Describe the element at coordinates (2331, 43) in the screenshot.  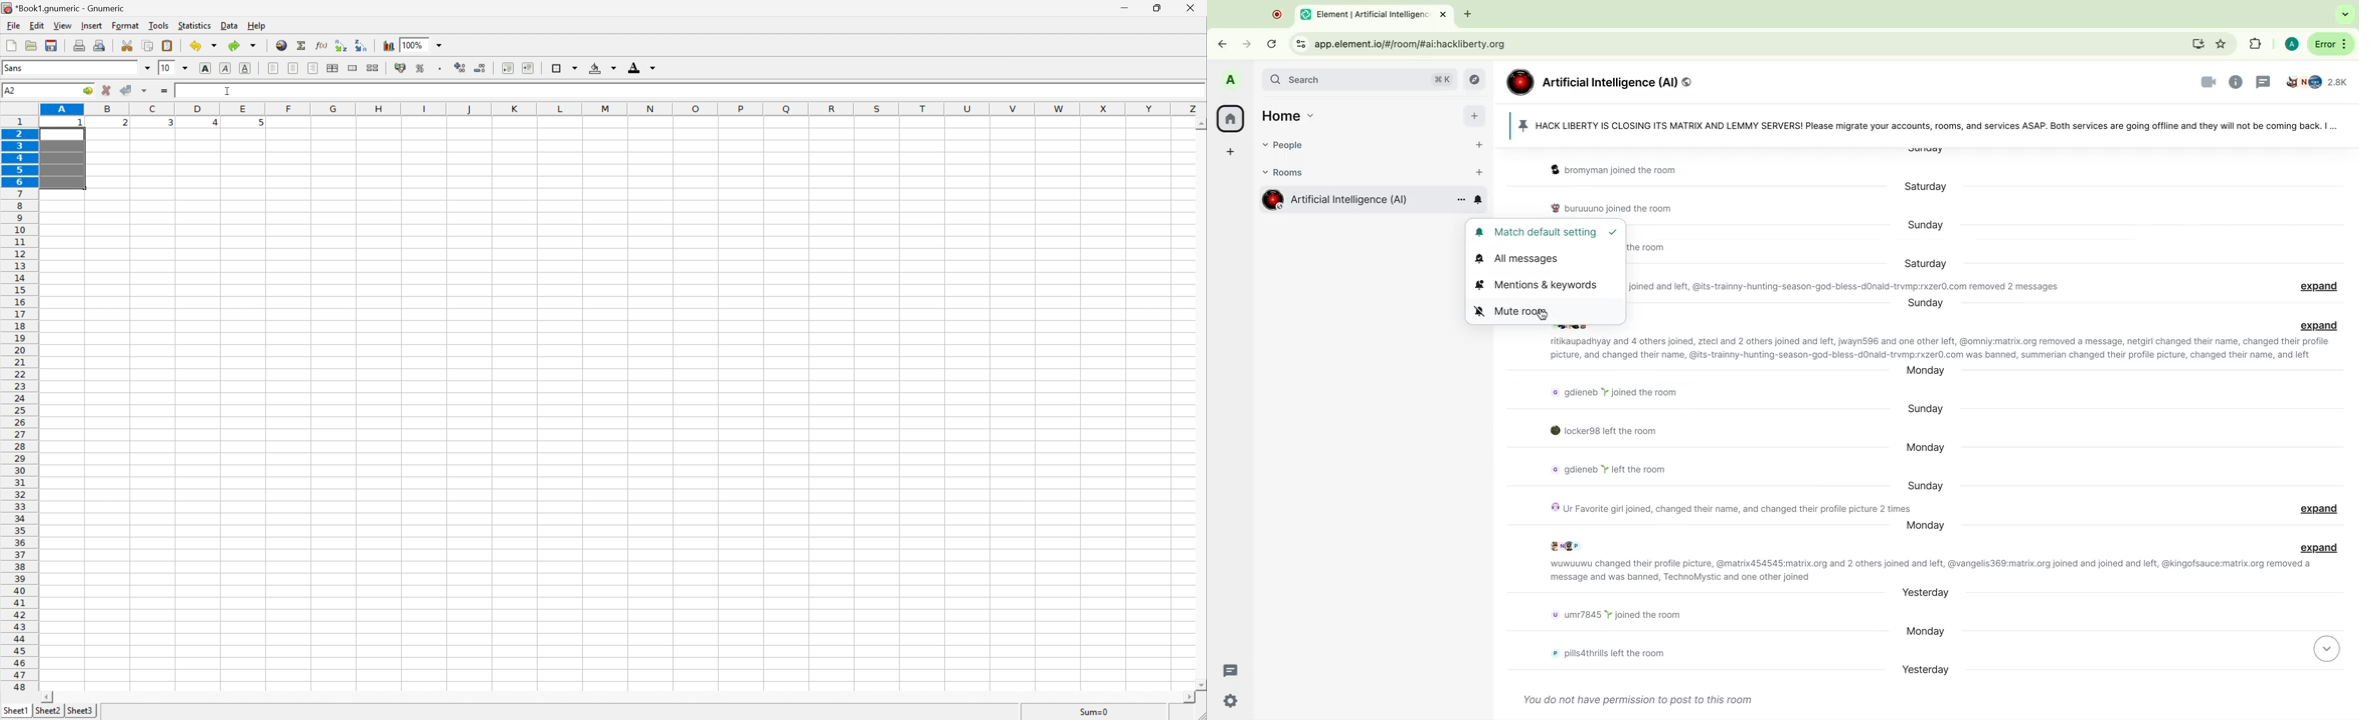
I see `More` at that location.